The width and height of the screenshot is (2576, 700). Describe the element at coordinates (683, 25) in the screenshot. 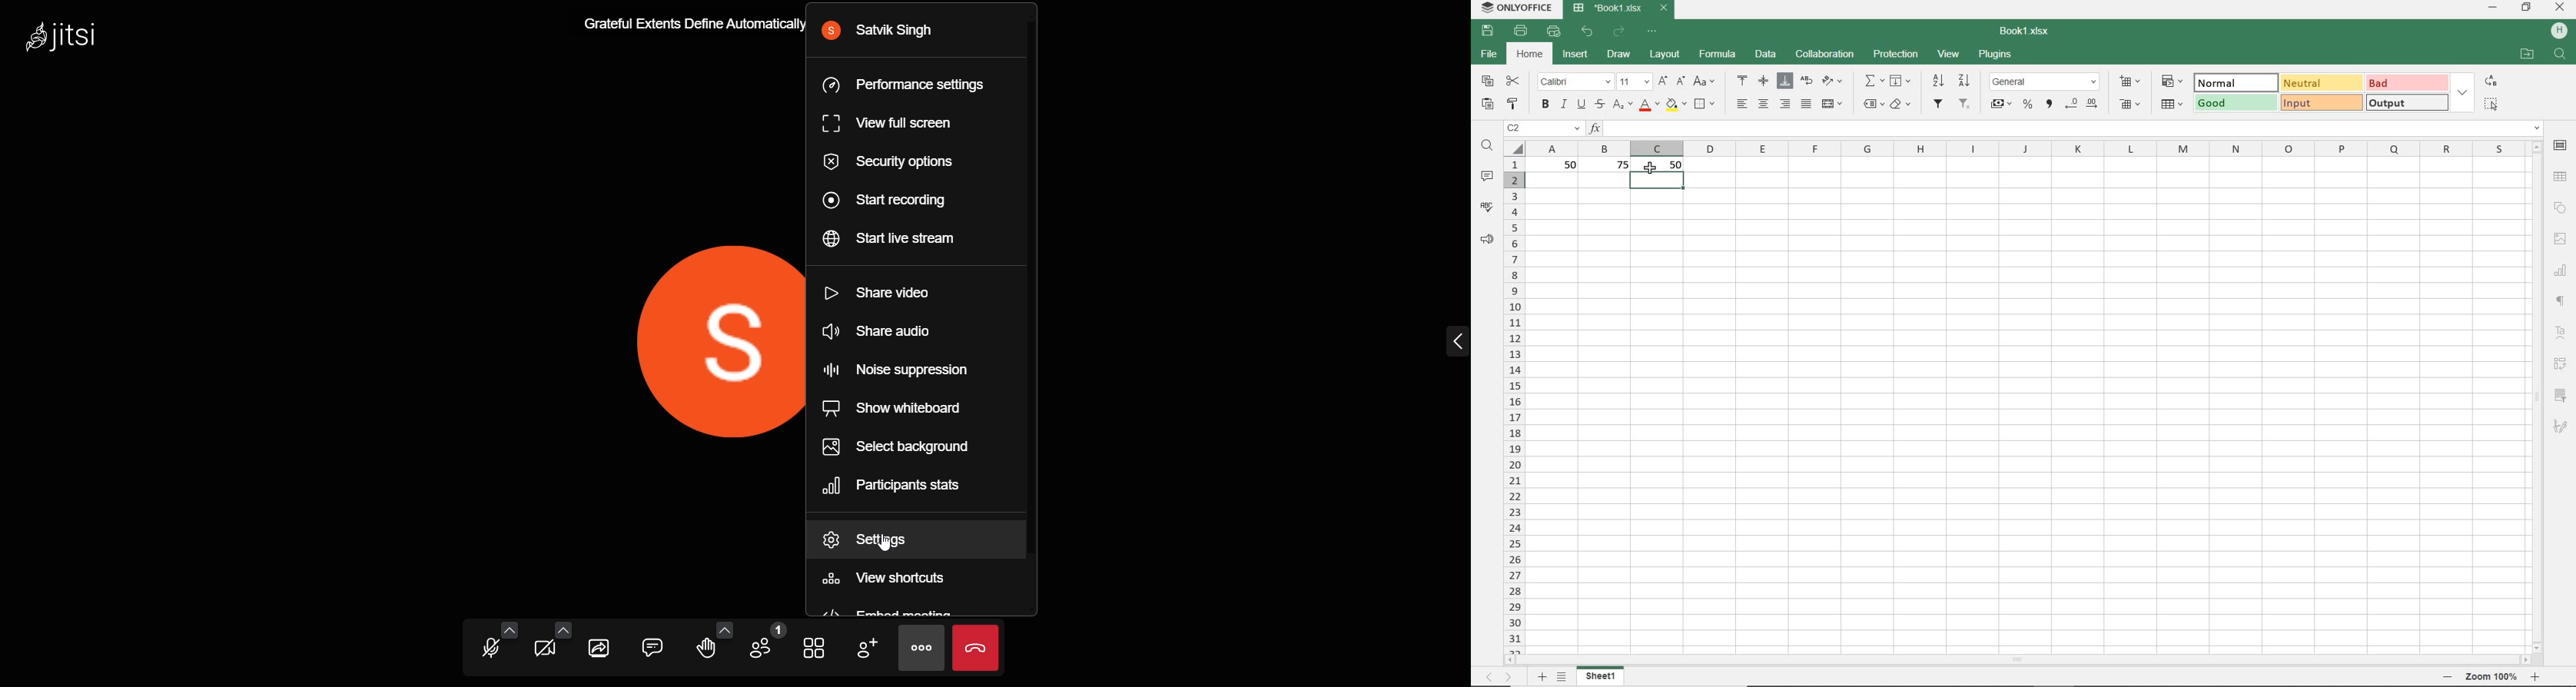

I see `meeting title` at that location.